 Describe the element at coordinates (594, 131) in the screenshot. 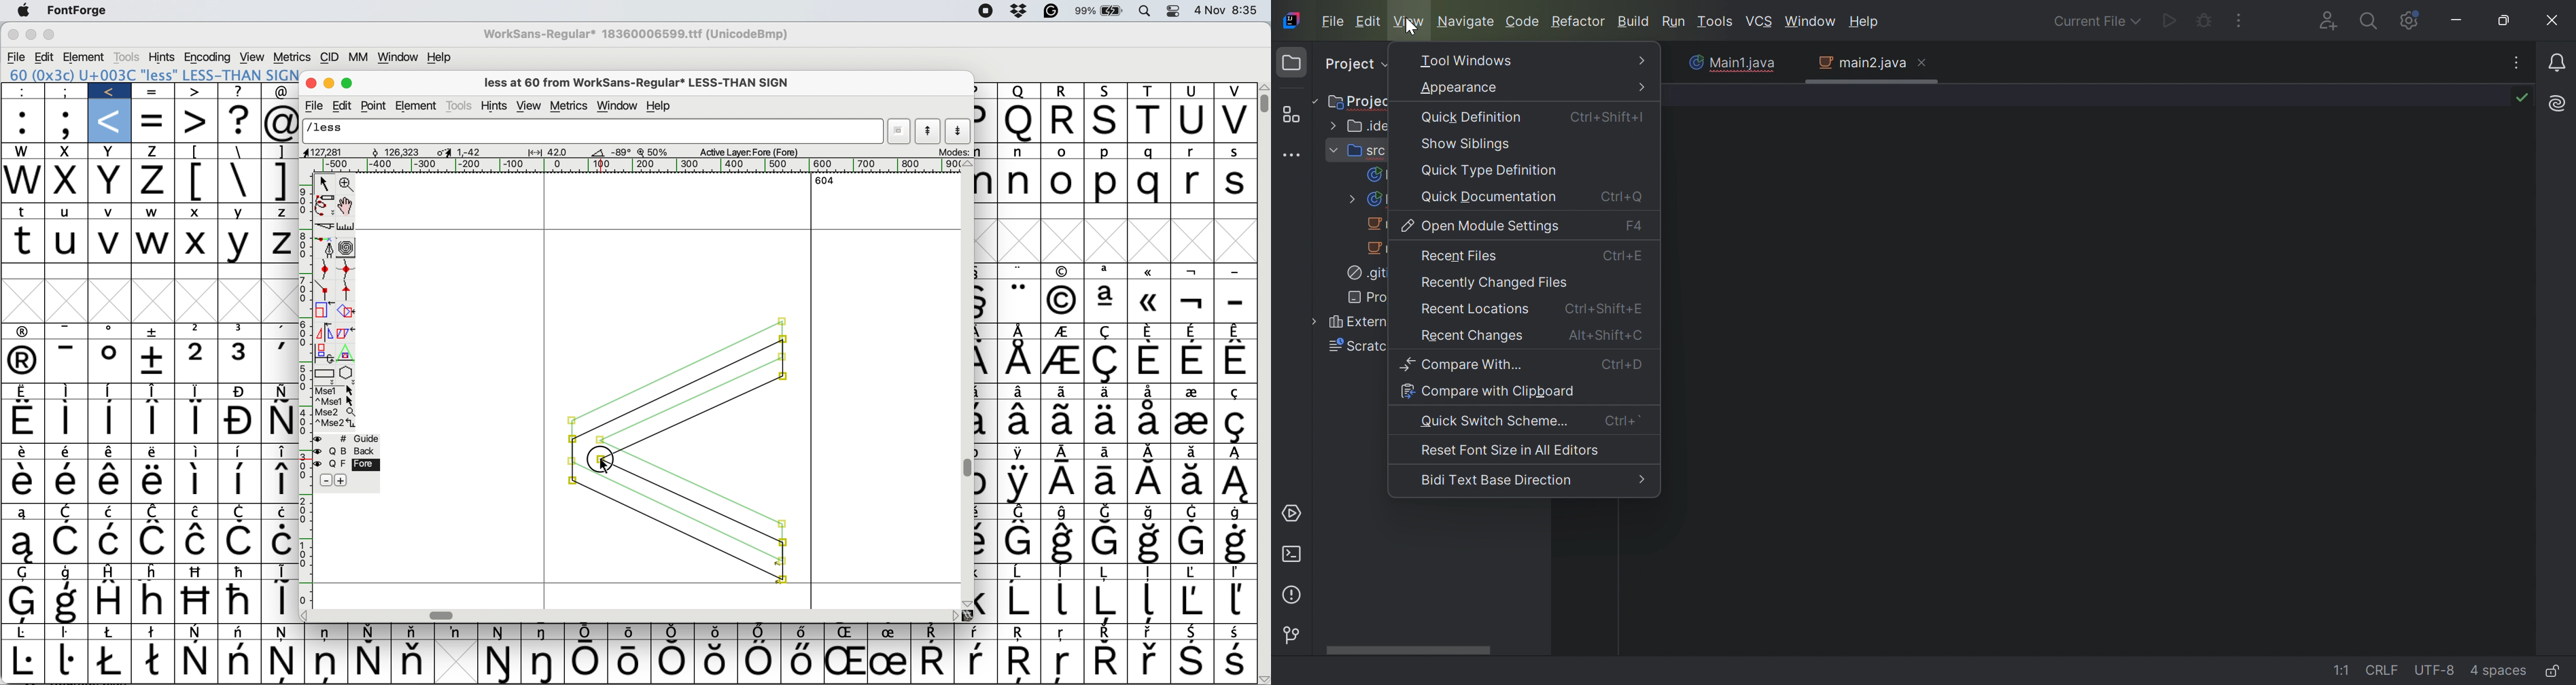

I see `glyph name` at that location.